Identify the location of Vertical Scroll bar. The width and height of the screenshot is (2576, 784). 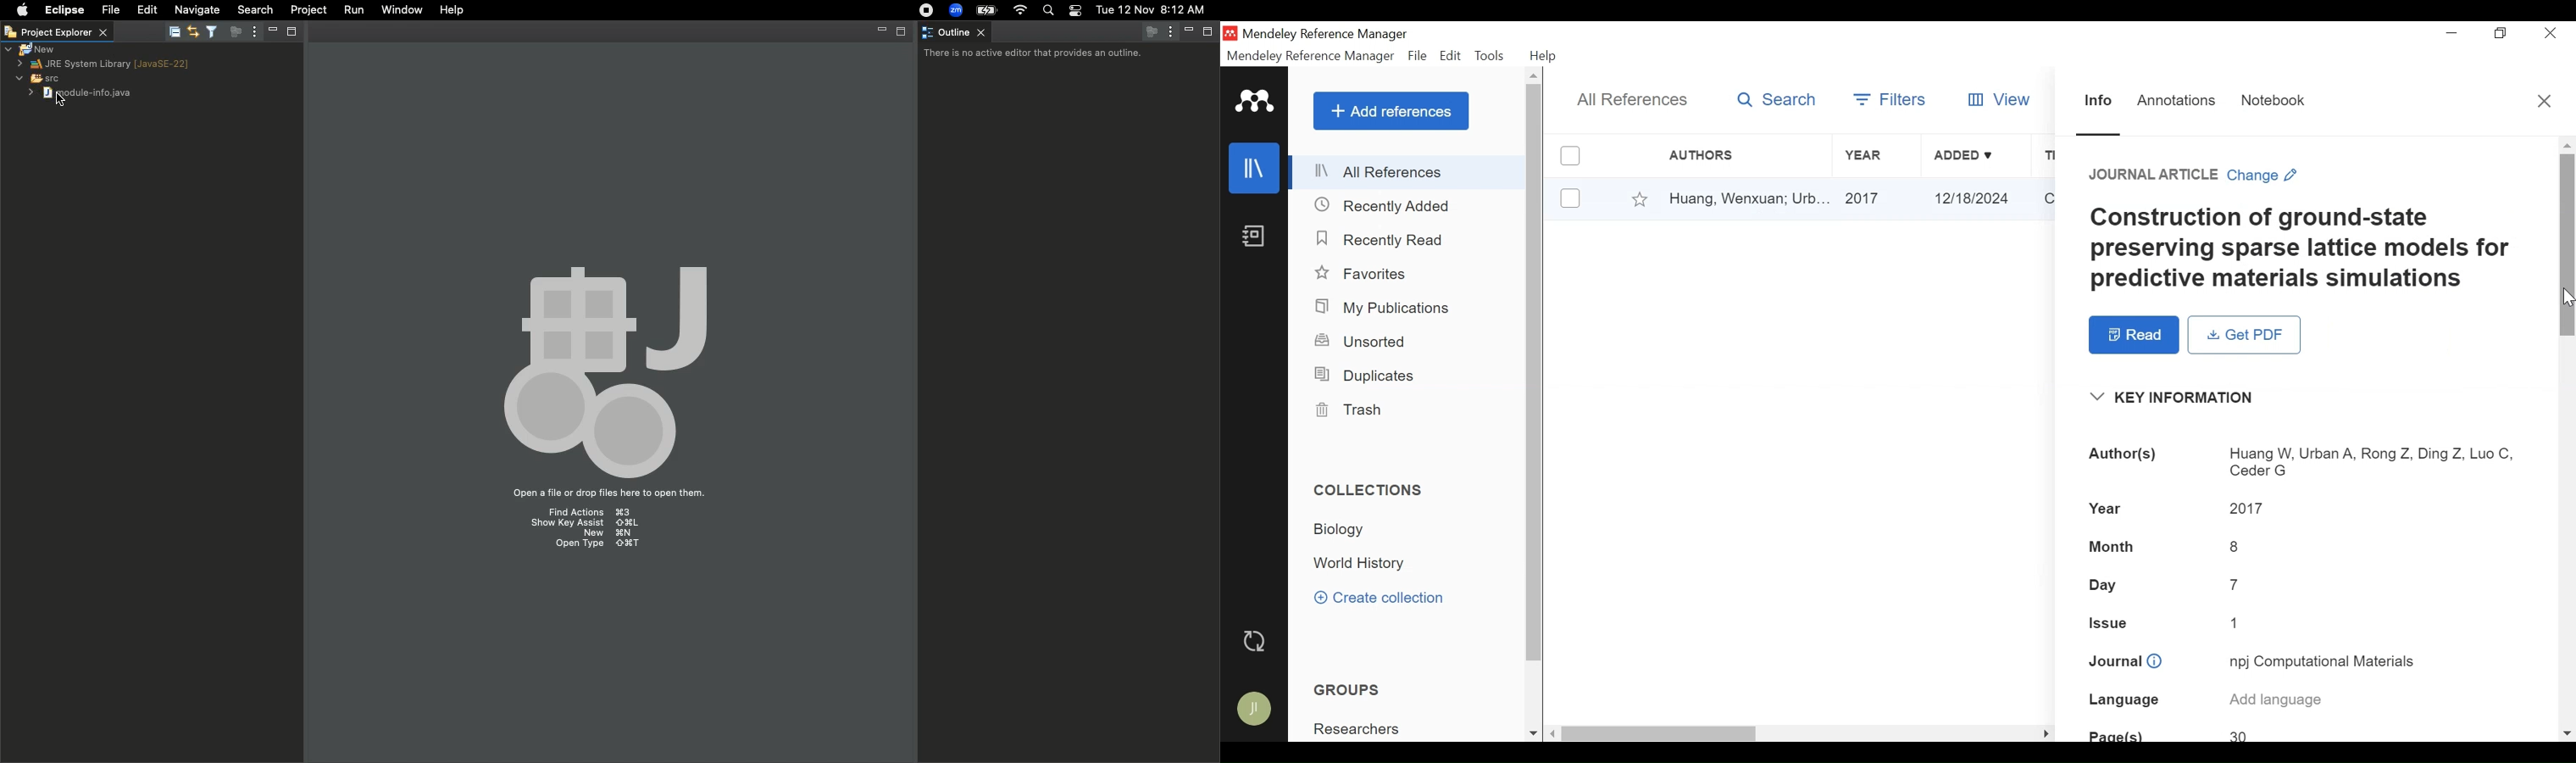
(1660, 734).